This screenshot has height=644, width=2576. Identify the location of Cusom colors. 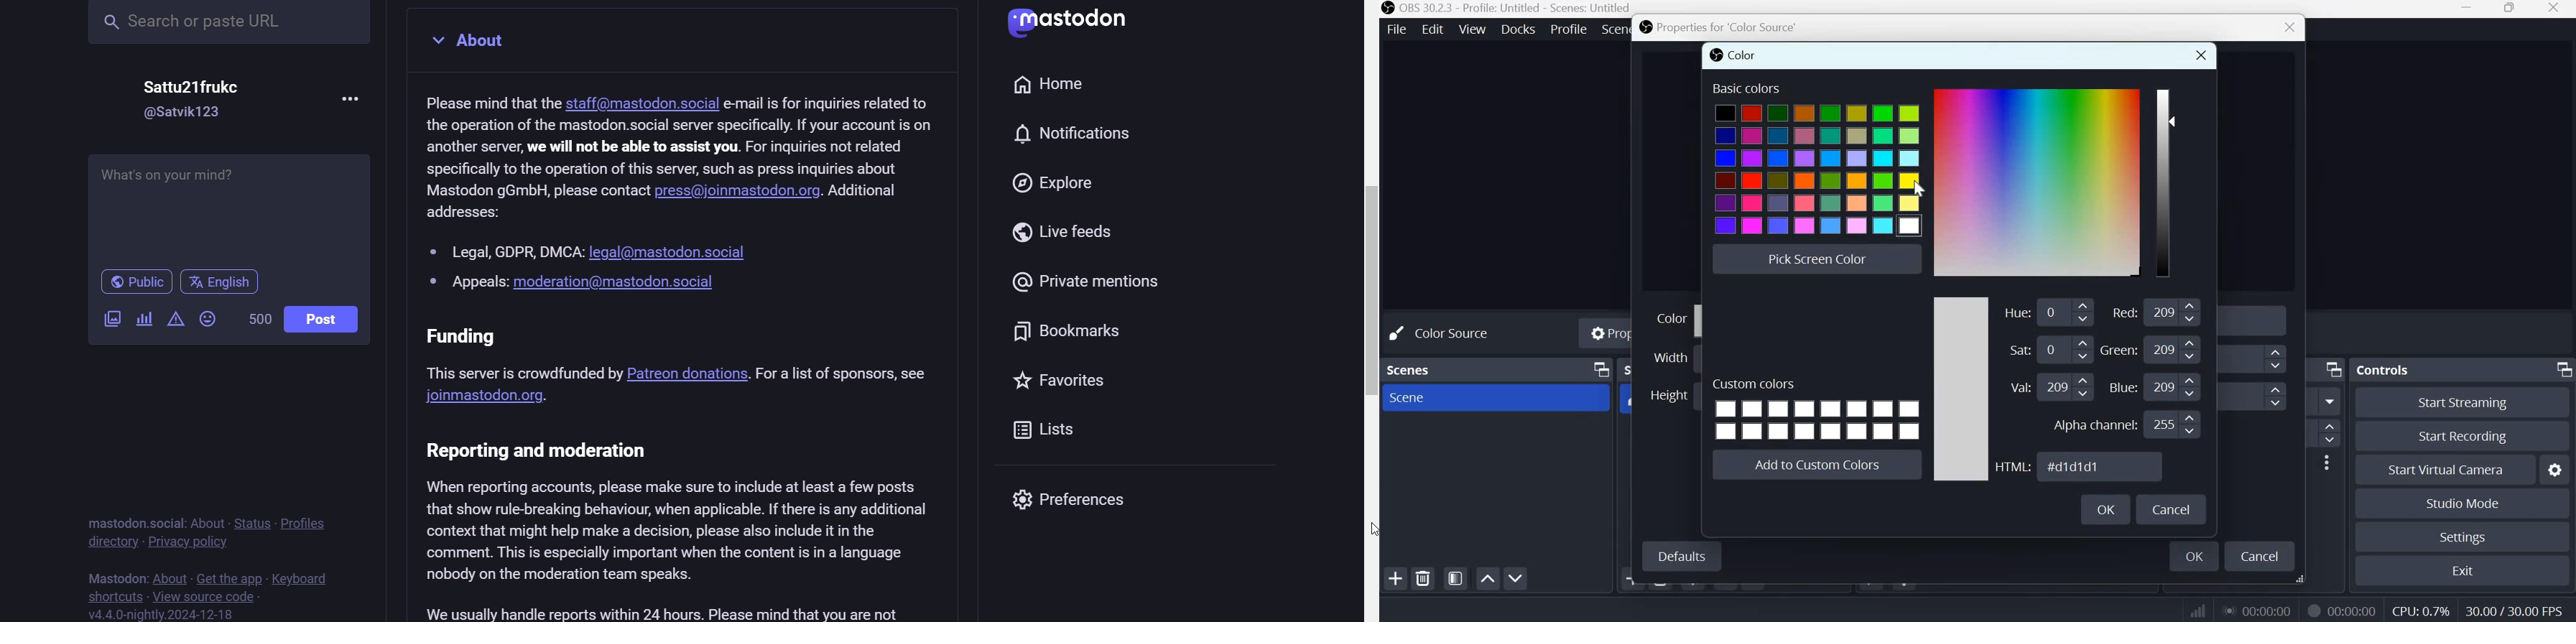
(1817, 406).